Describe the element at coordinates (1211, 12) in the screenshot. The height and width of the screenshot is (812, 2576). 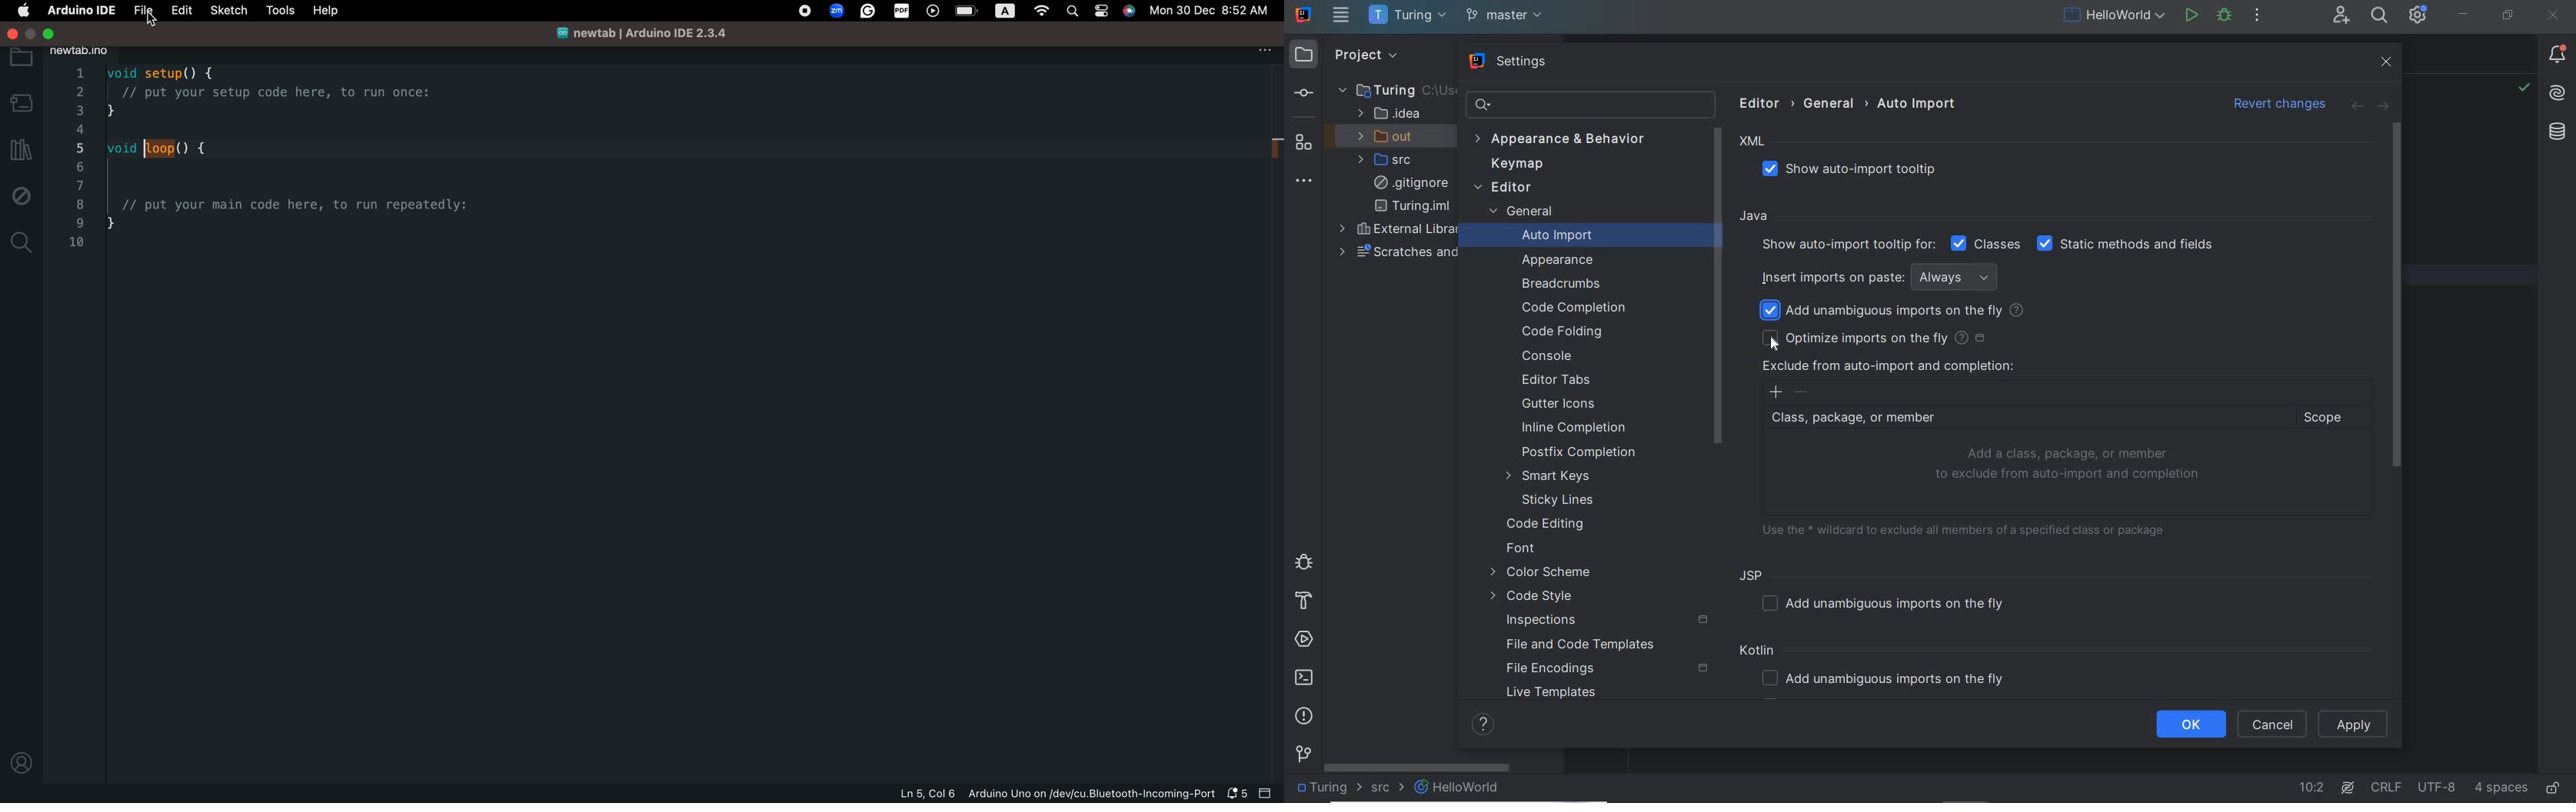
I see `date and time` at that location.